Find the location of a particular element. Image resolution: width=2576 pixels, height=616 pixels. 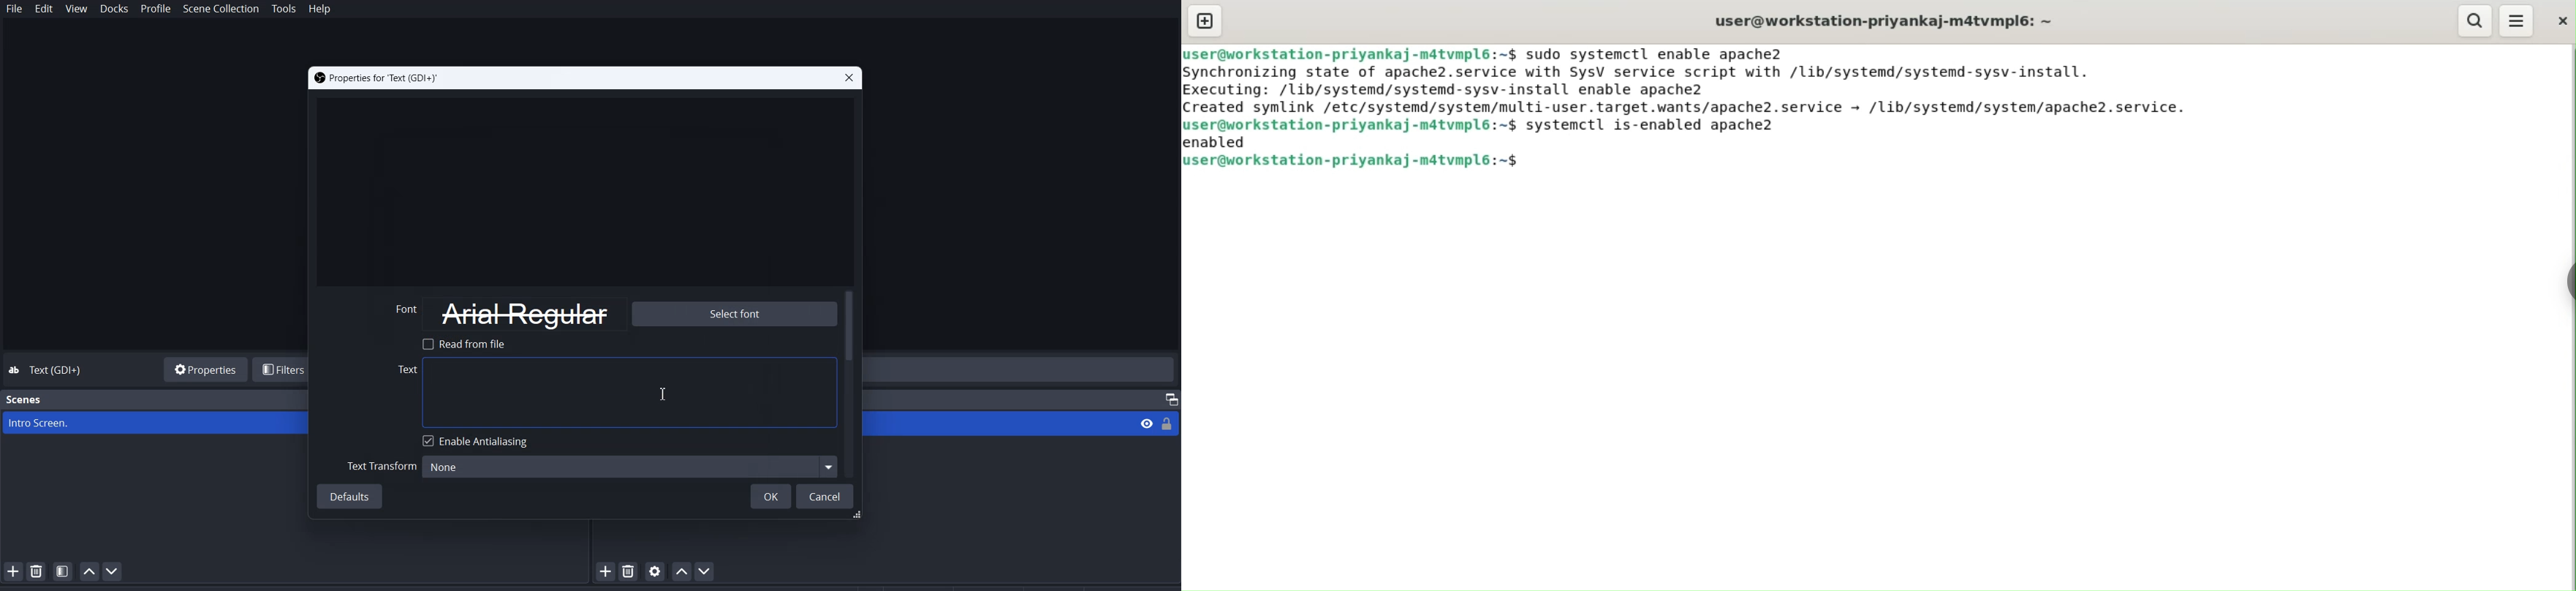

Move Scene Up is located at coordinates (89, 571).